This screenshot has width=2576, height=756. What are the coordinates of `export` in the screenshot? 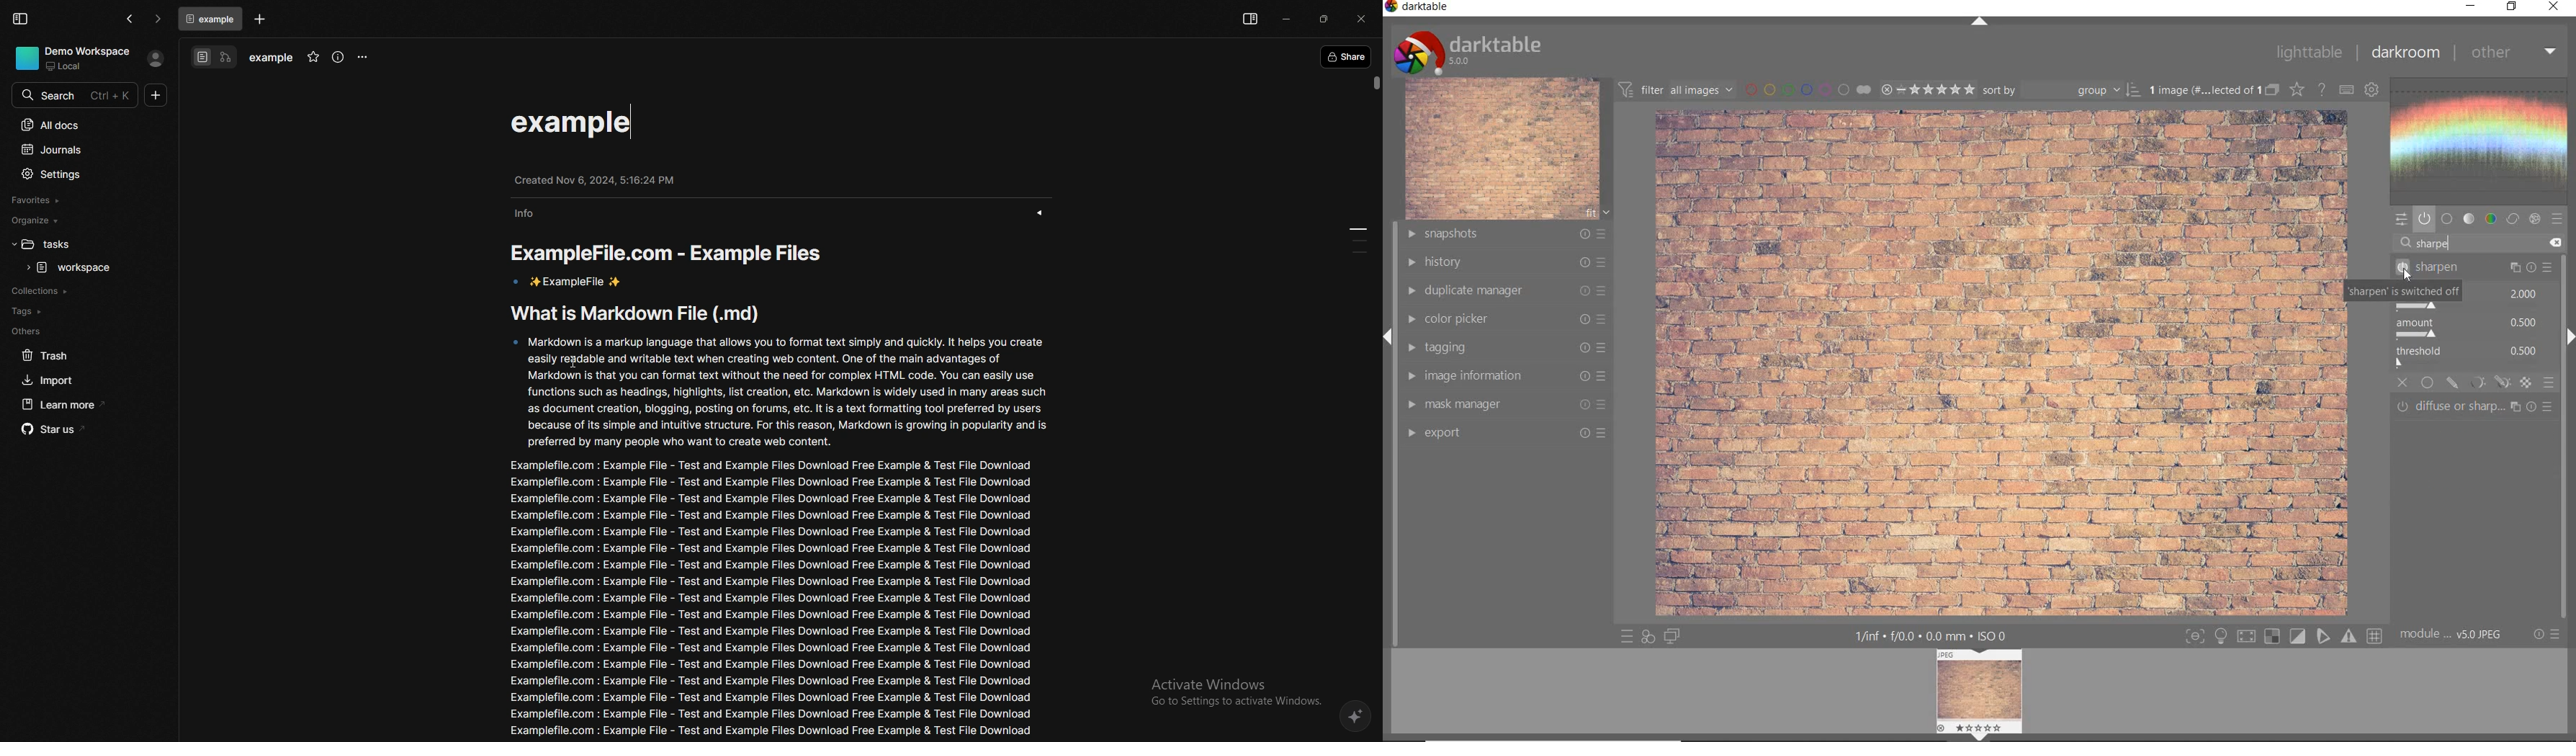 It's located at (1506, 435).